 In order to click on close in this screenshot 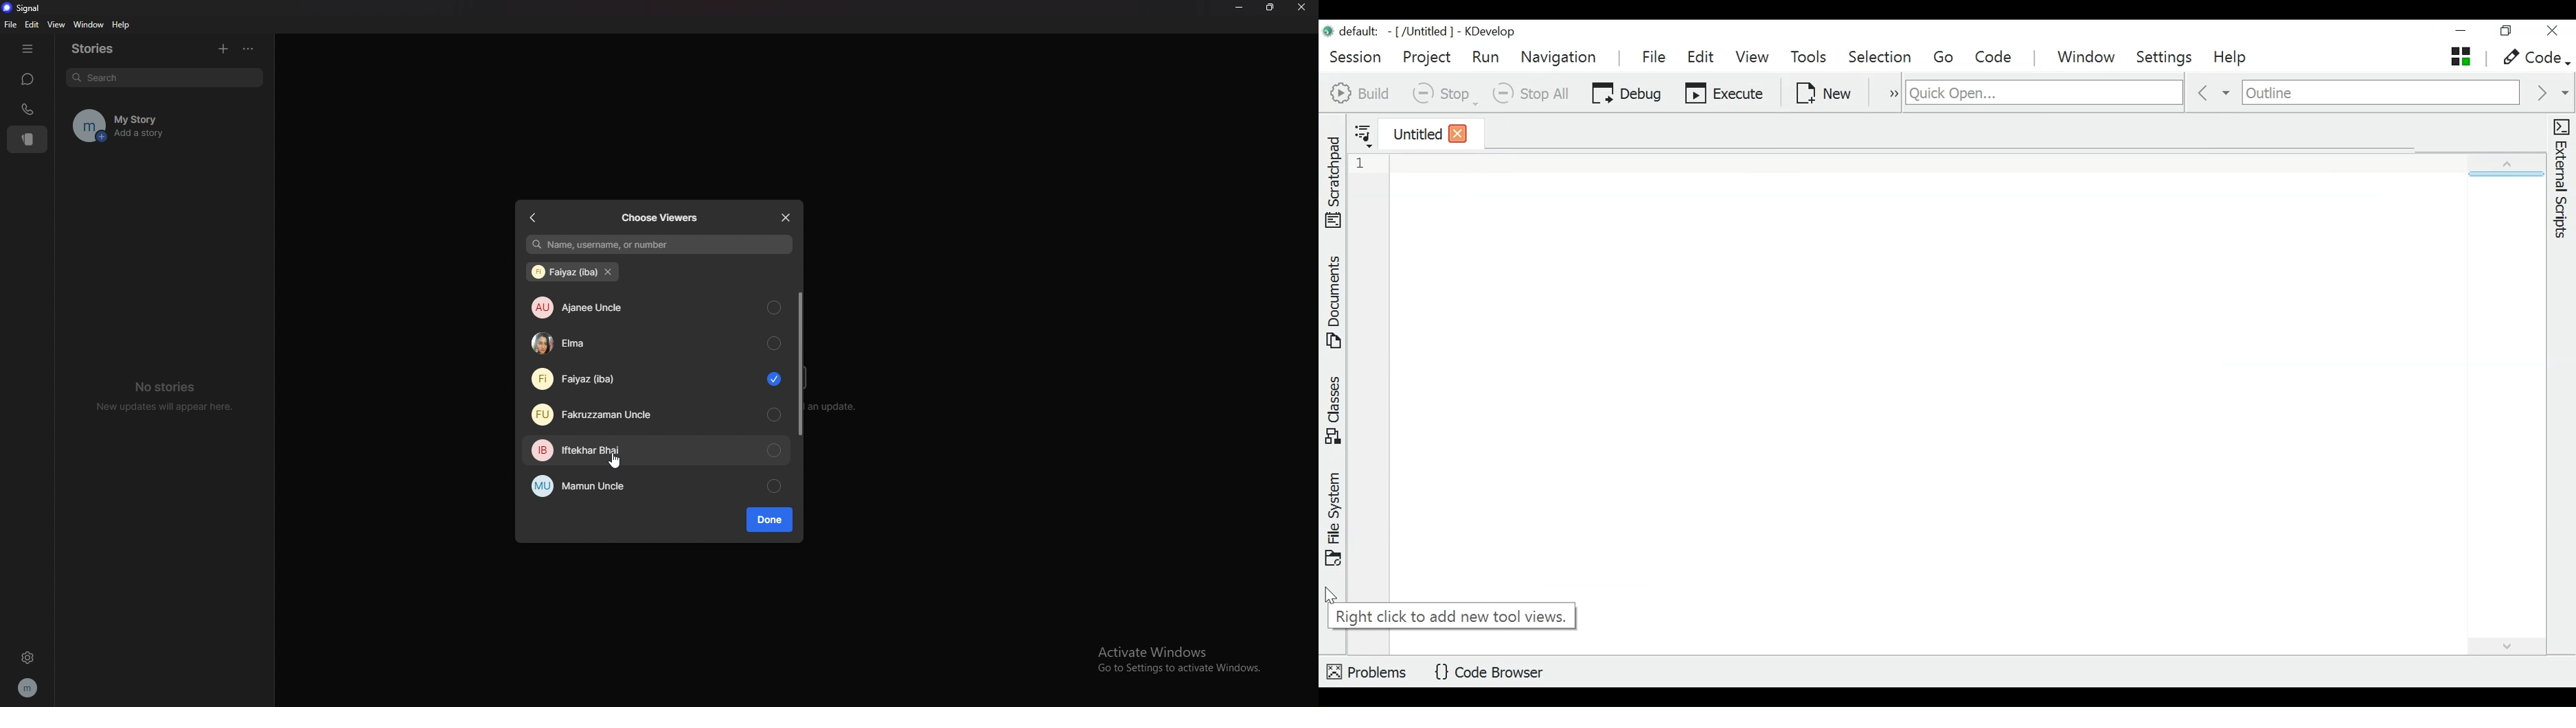, I will do `click(787, 218)`.